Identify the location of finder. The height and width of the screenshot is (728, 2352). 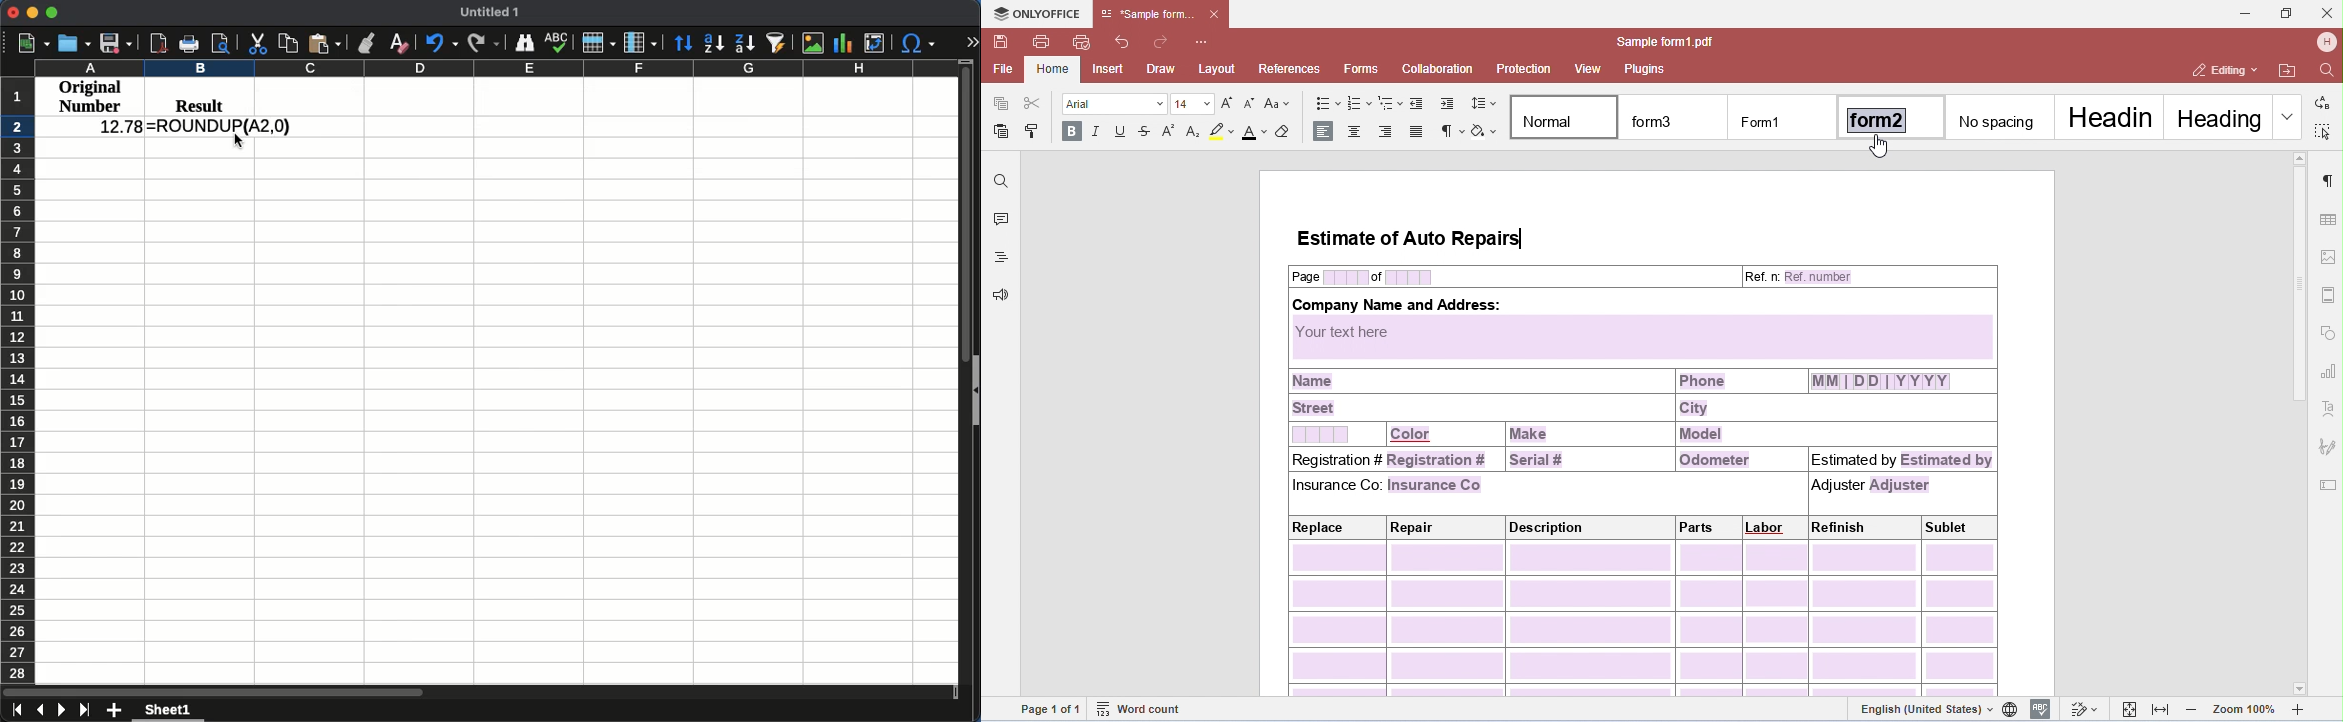
(525, 42).